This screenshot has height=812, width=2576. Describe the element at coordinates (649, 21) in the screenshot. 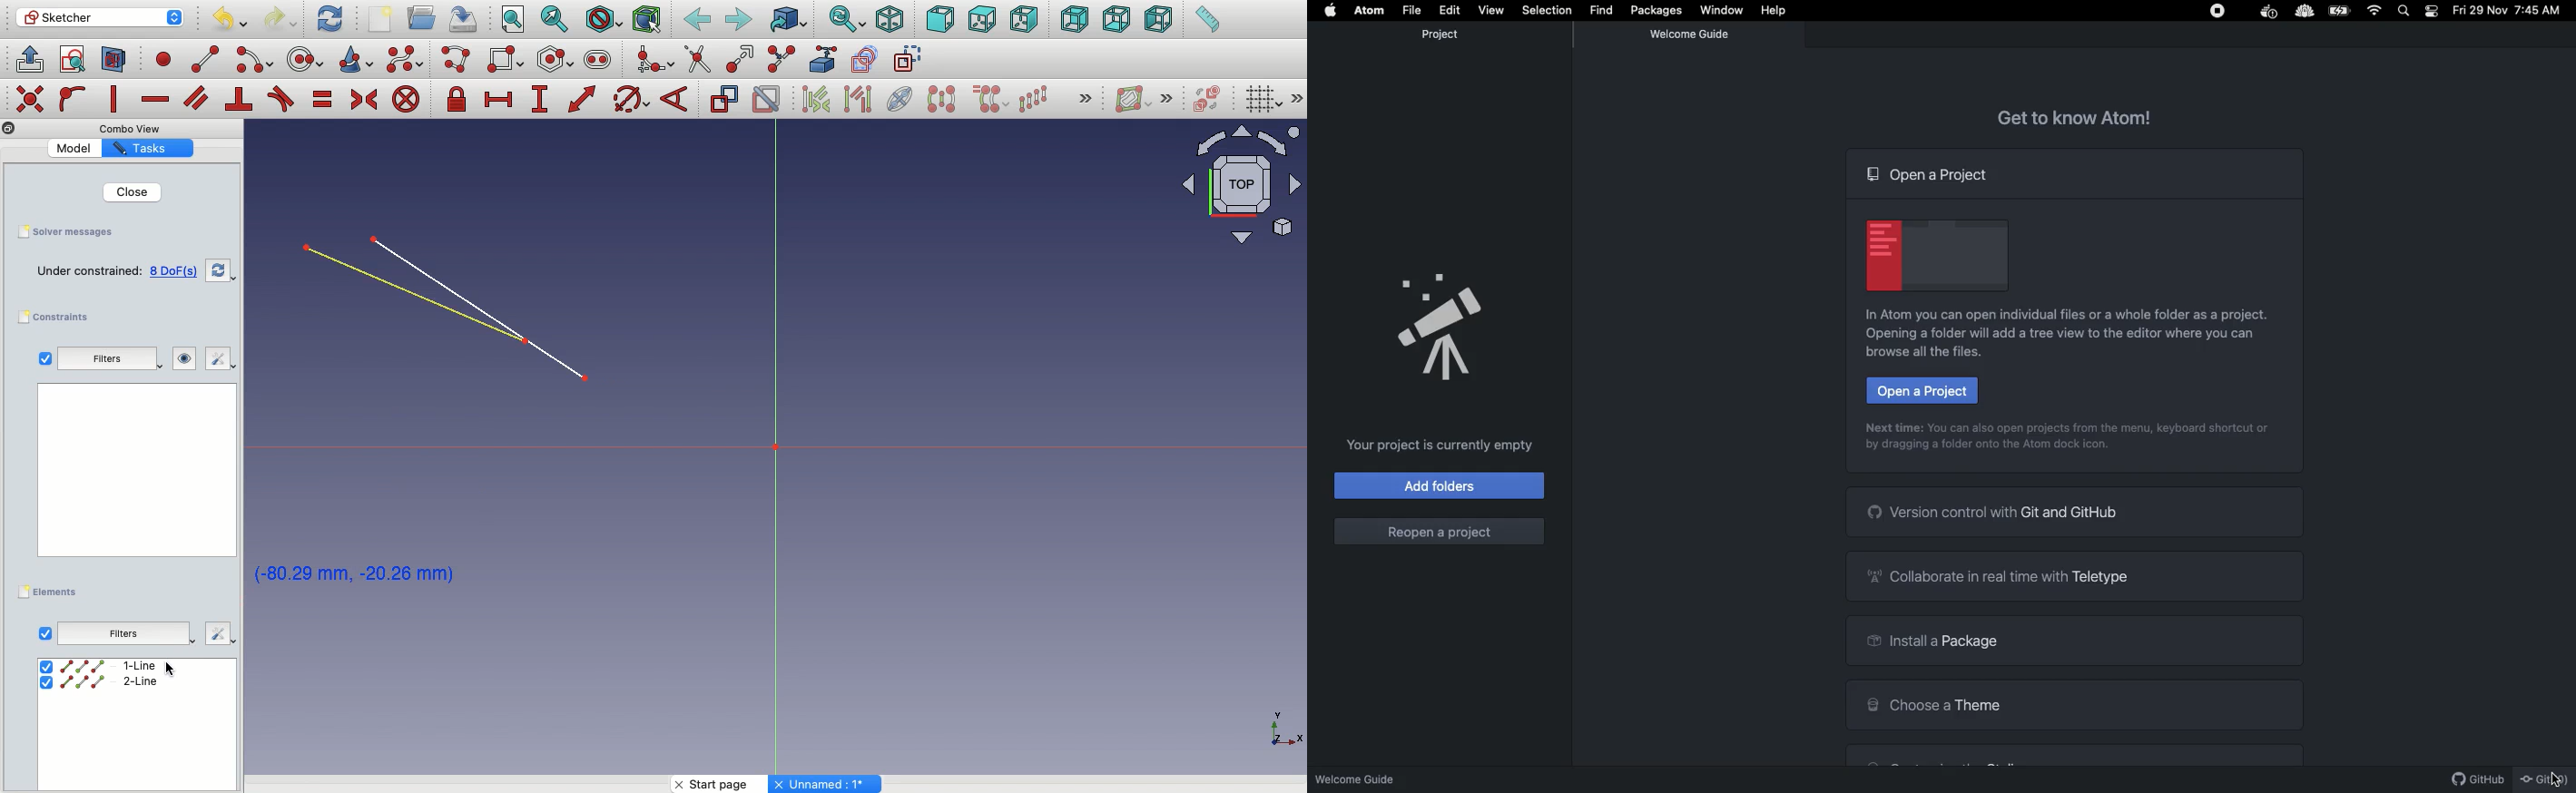

I see `Bounding box` at that location.